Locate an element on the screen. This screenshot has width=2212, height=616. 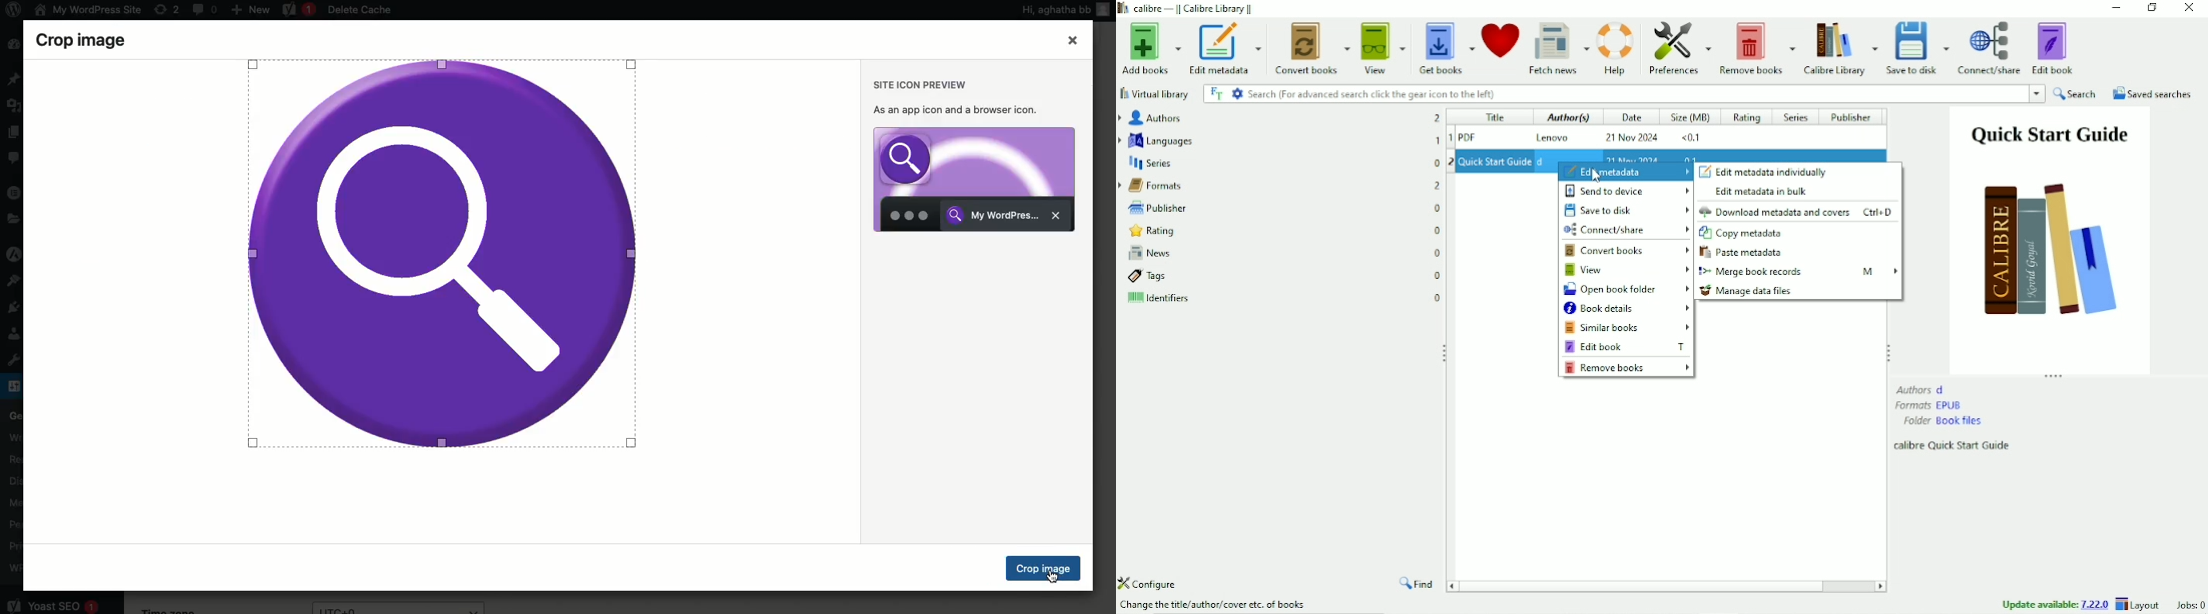
Series is located at coordinates (1796, 118).